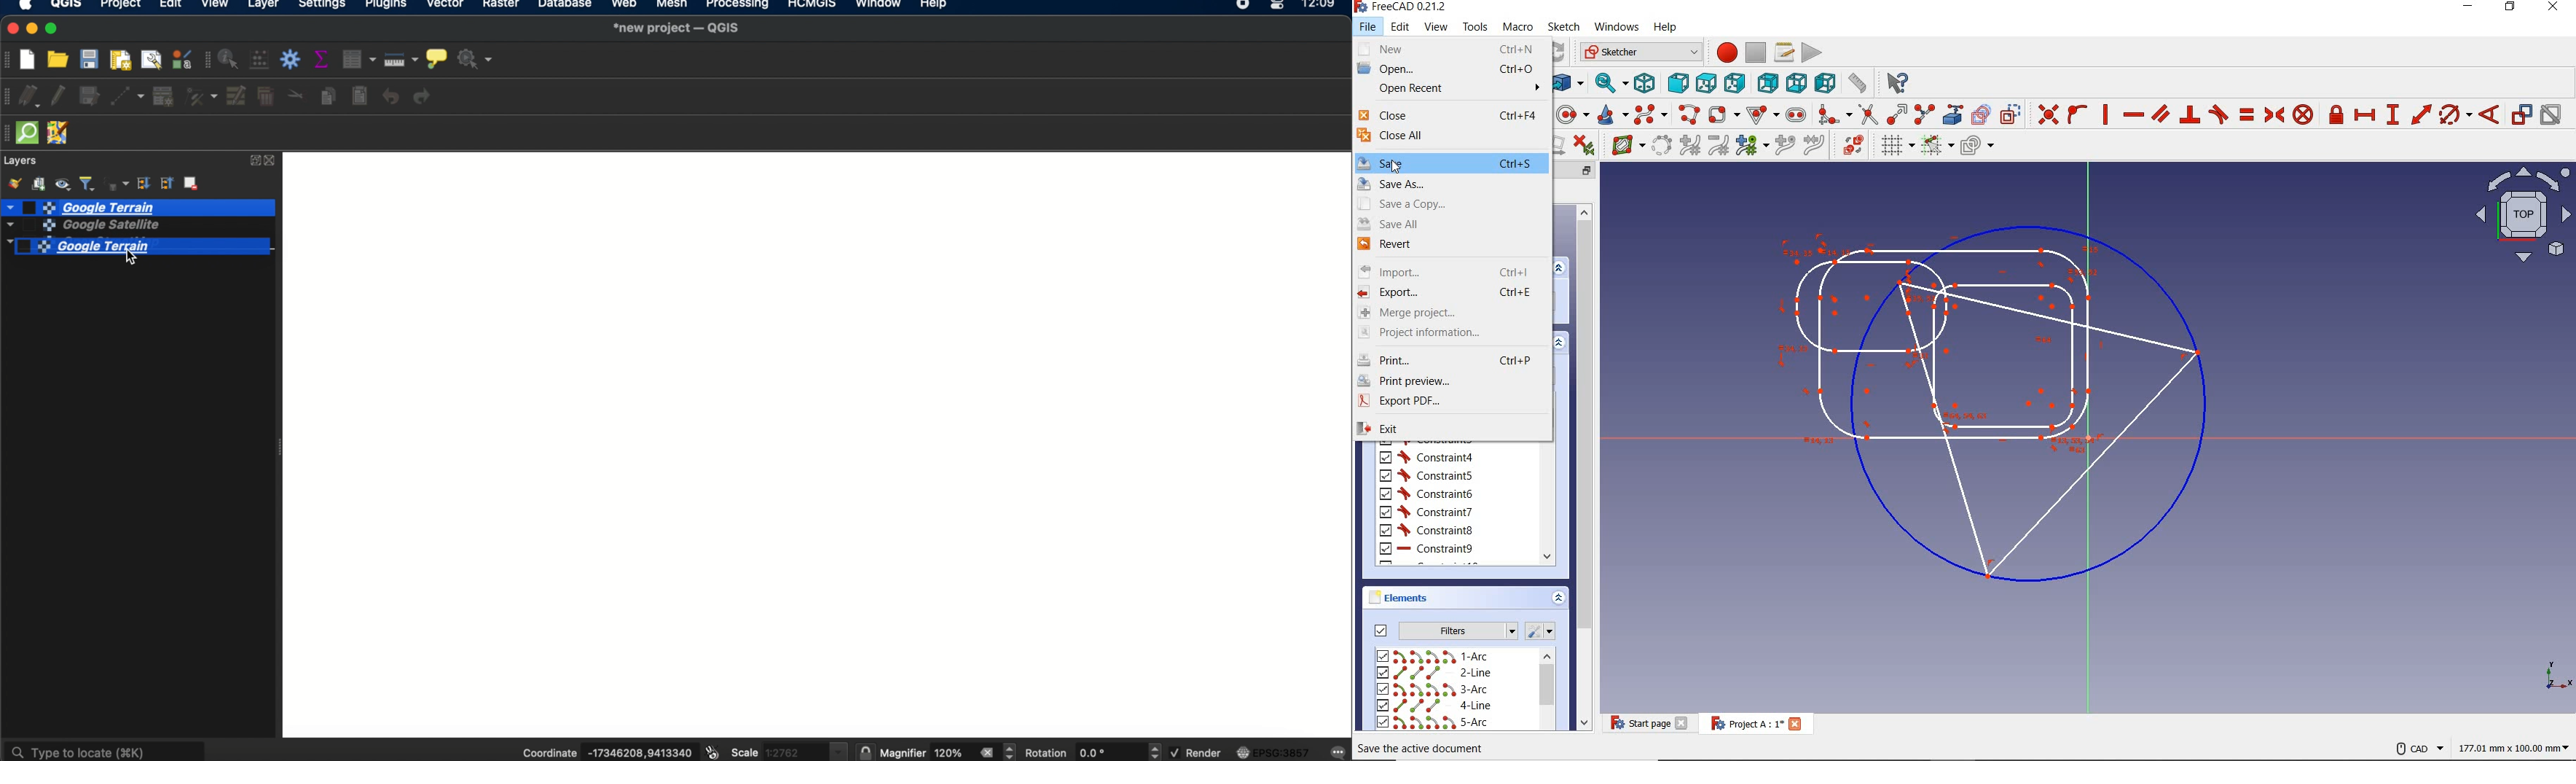  Describe the element at coordinates (1866, 114) in the screenshot. I see `trim edge` at that location.